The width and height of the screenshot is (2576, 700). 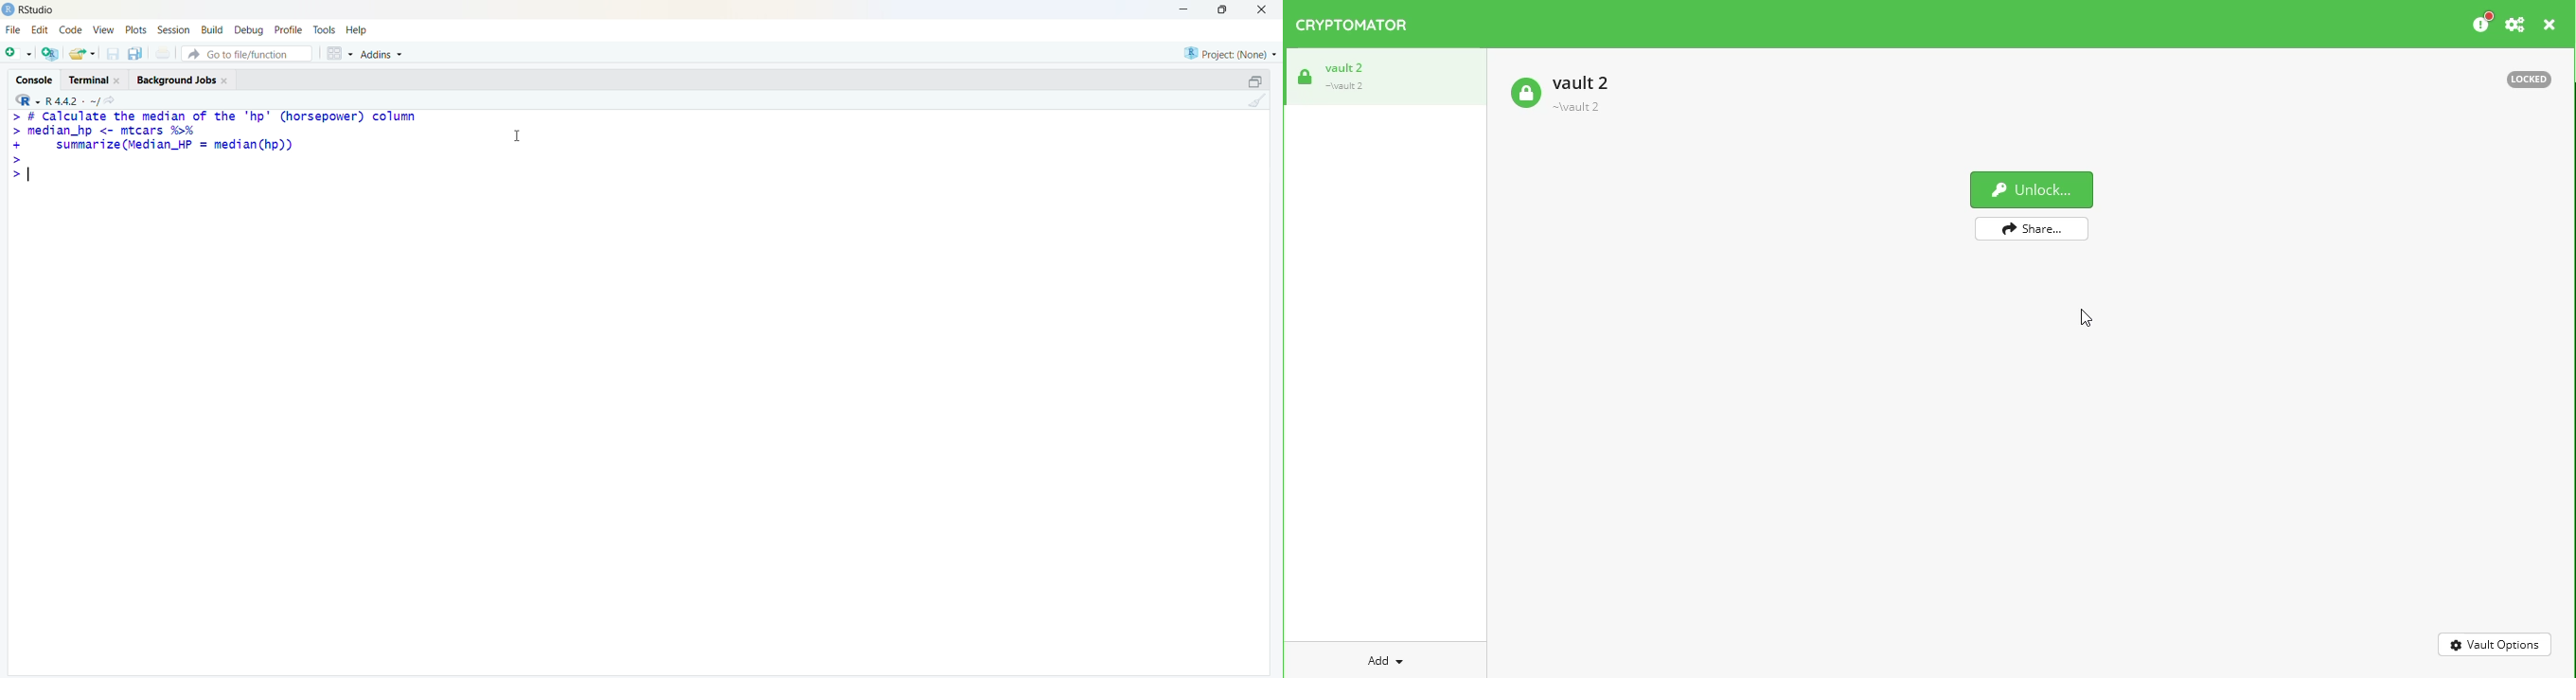 What do you see at coordinates (19, 54) in the screenshot?
I see `open file as` at bounding box center [19, 54].